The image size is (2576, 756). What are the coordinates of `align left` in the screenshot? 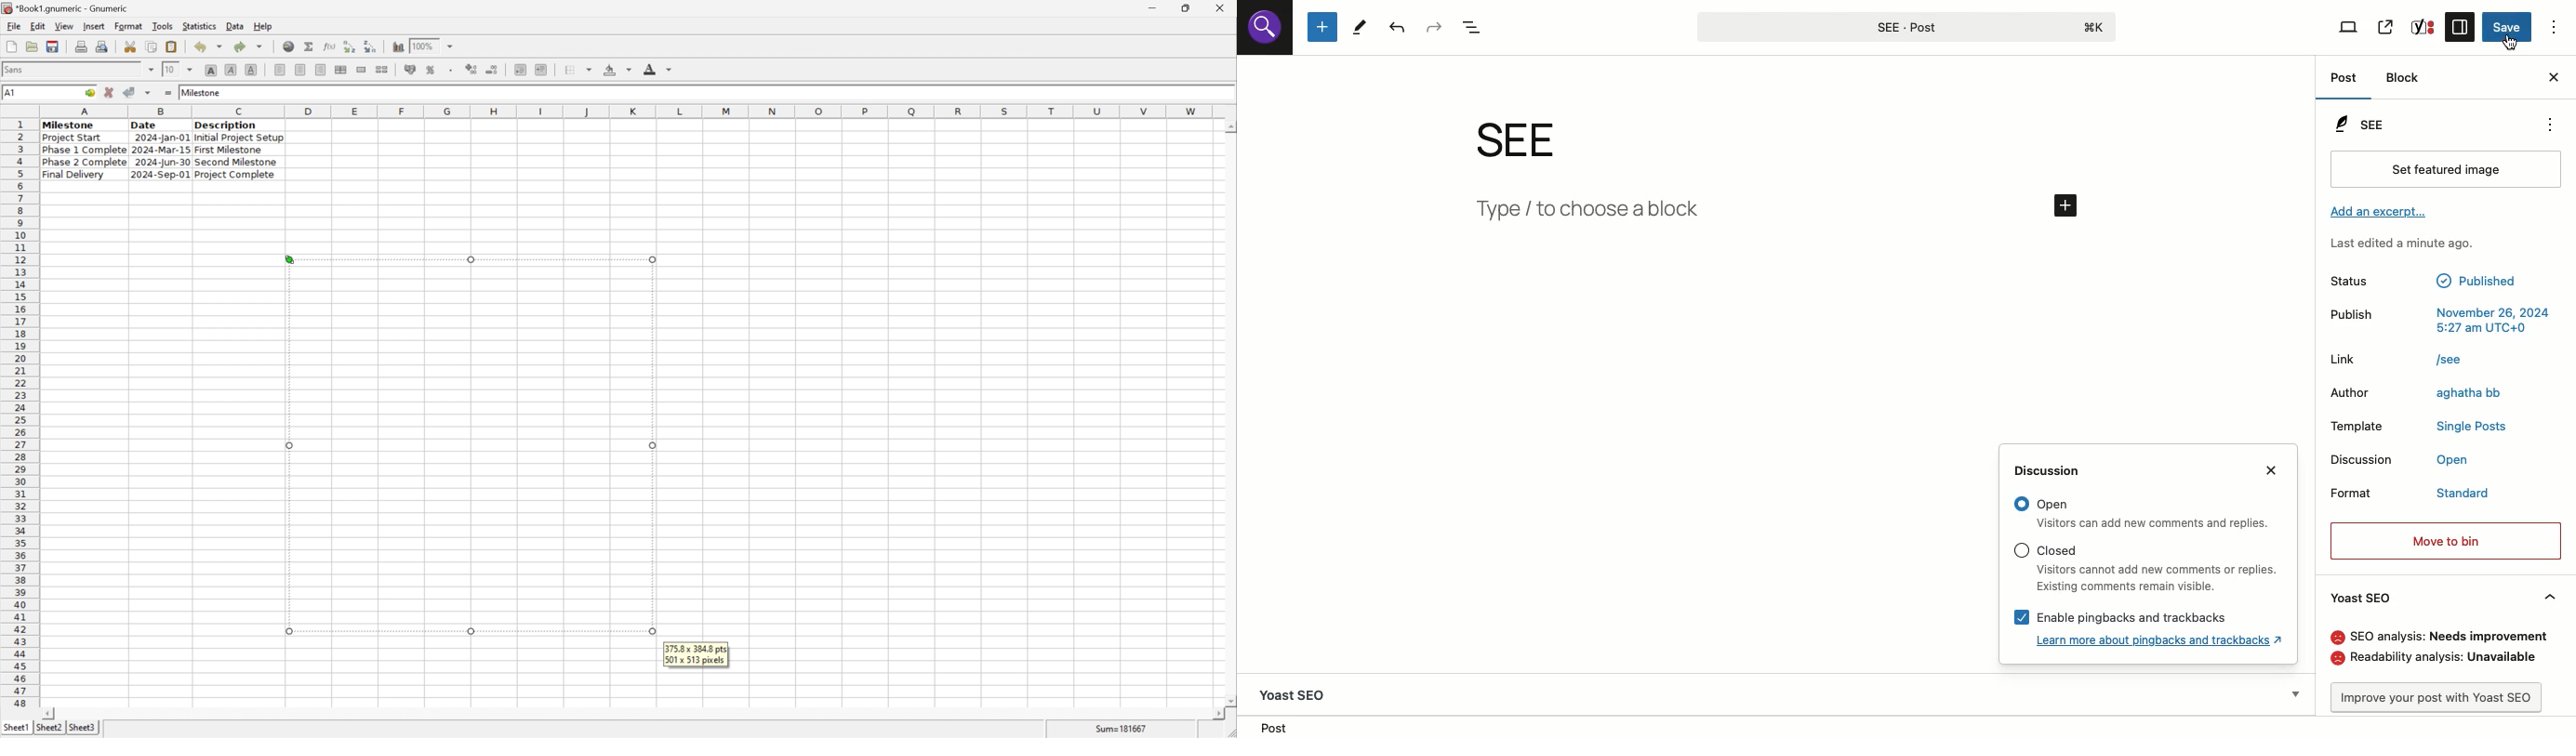 It's located at (281, 70).